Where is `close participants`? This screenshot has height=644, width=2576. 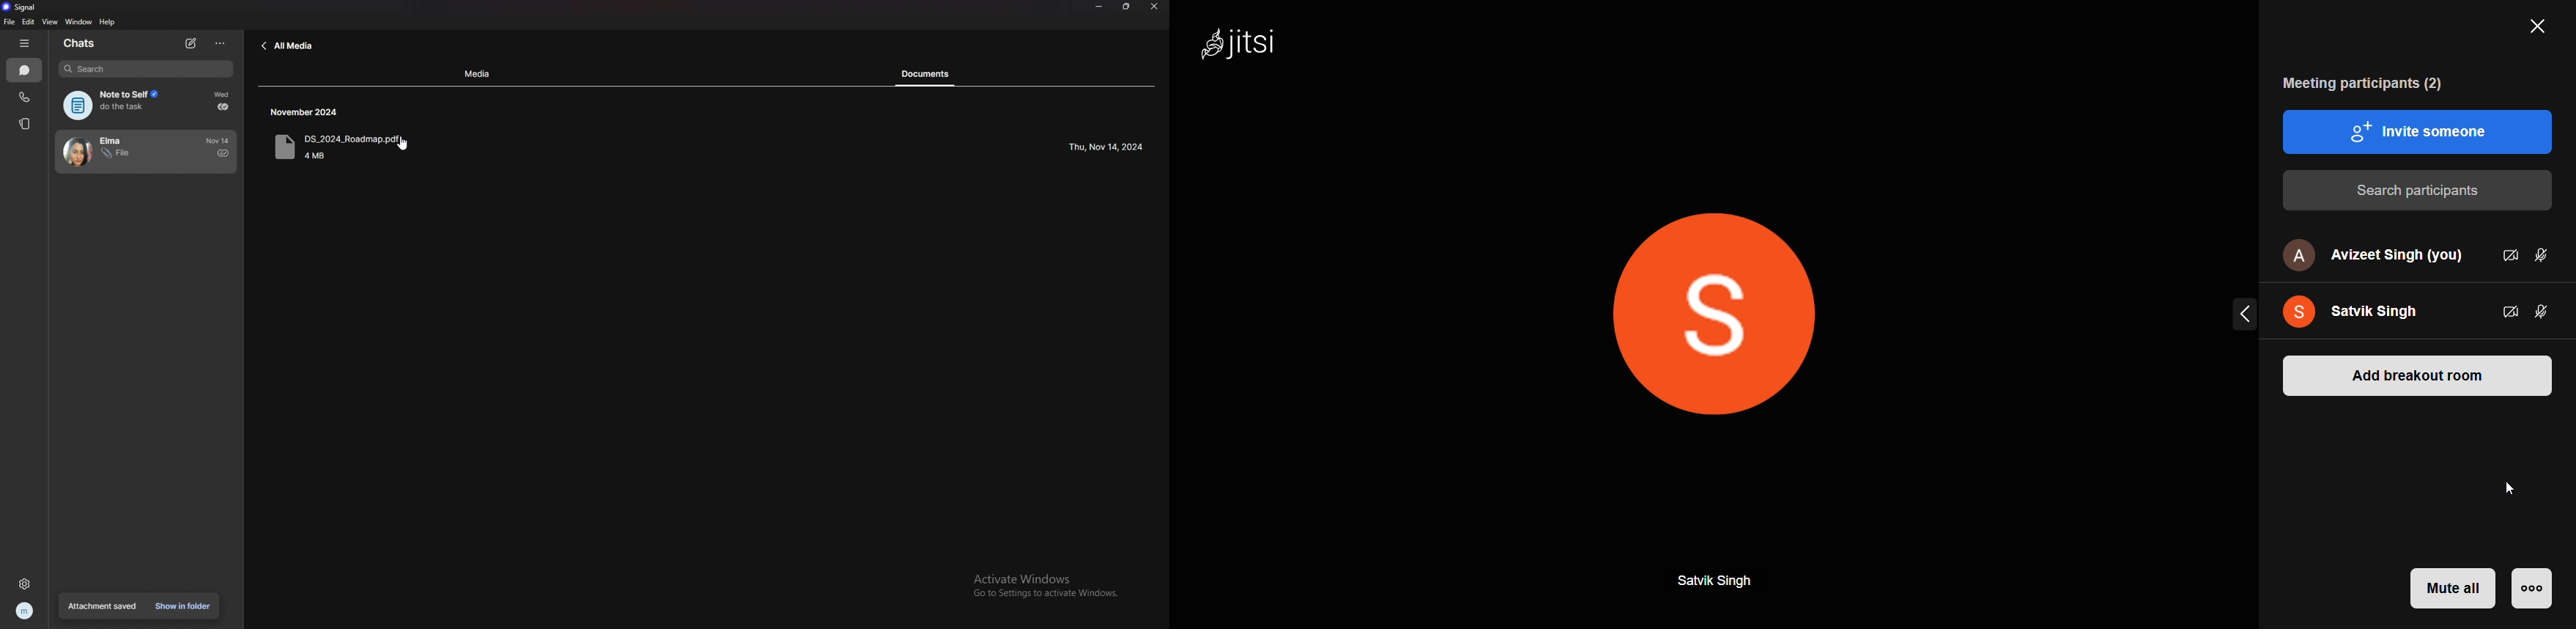 close participants is located at coordinates (2534, 29).